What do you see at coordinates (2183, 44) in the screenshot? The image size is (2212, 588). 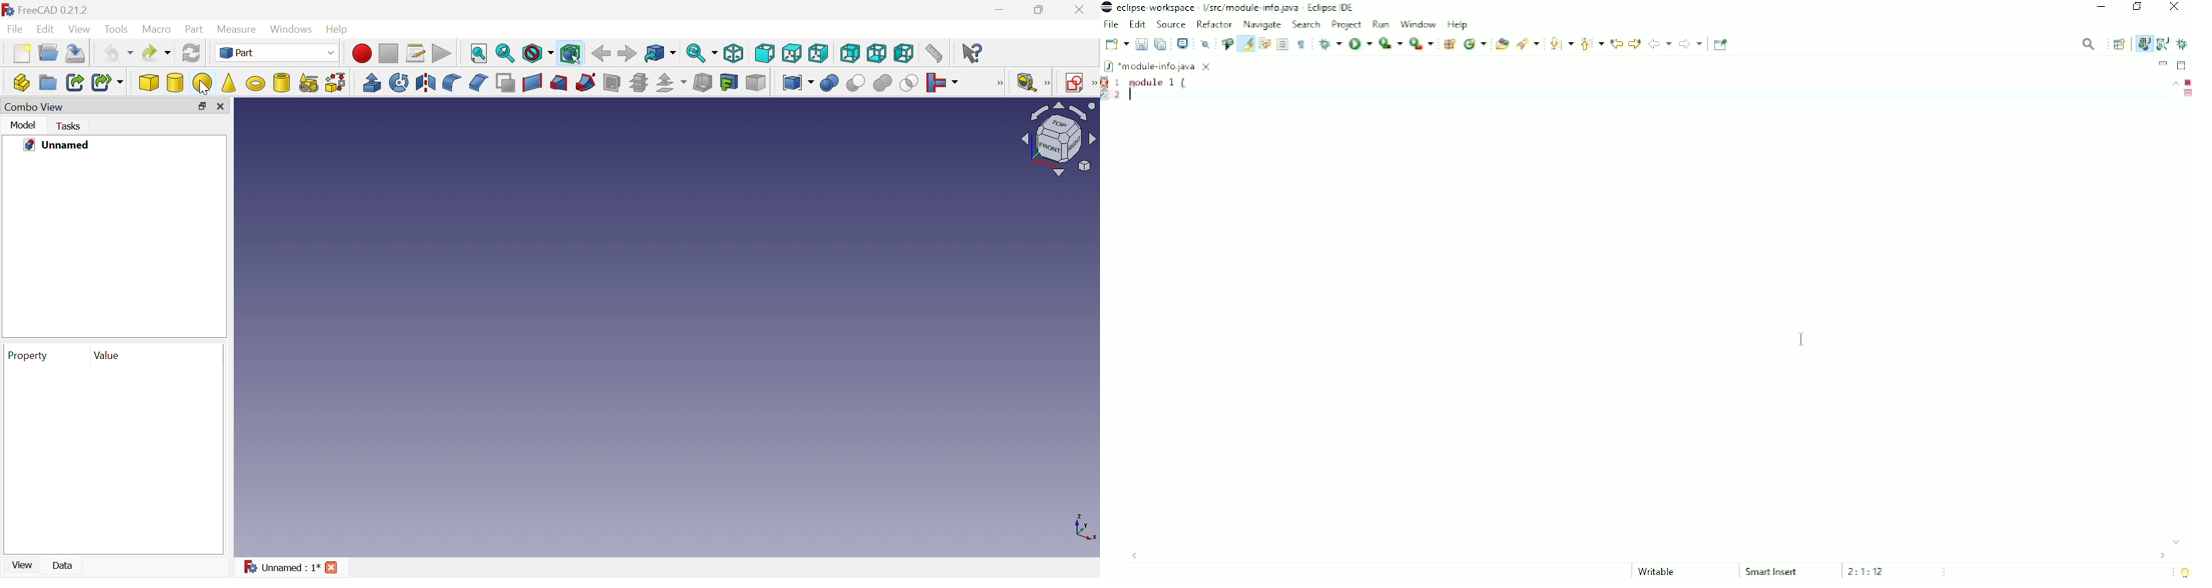 I see `Debug` at bounding box center [2183, 44].